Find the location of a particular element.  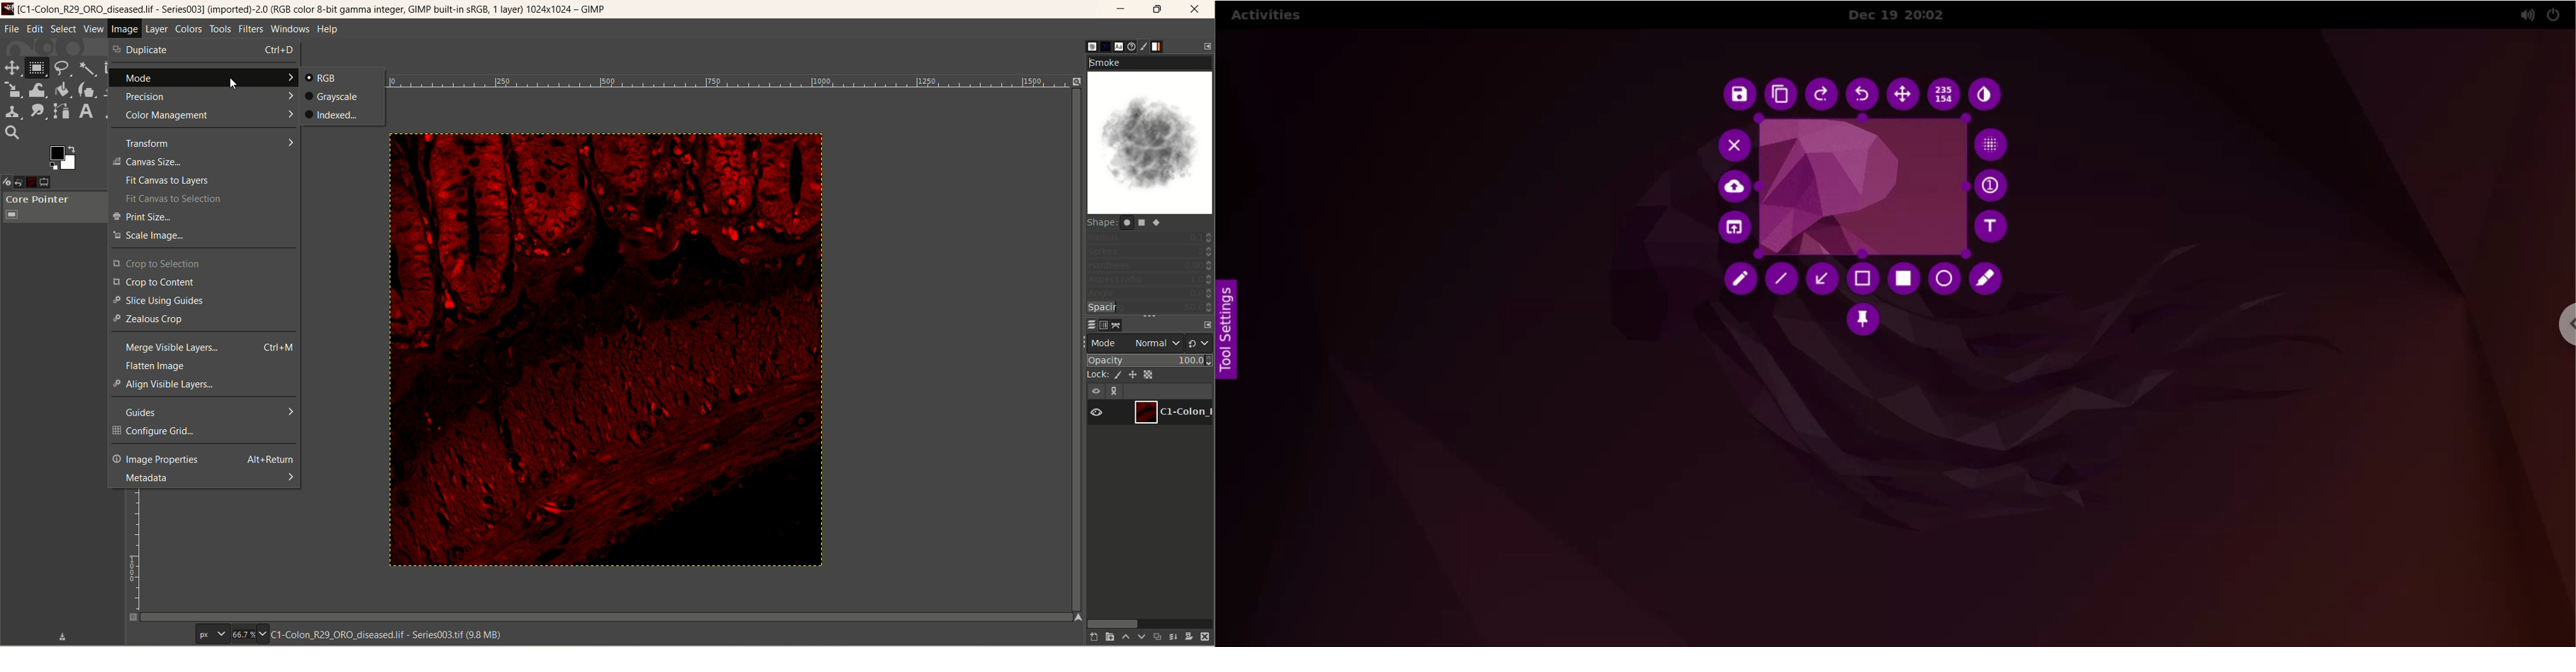

scale image is located at coordinates (202, 236).